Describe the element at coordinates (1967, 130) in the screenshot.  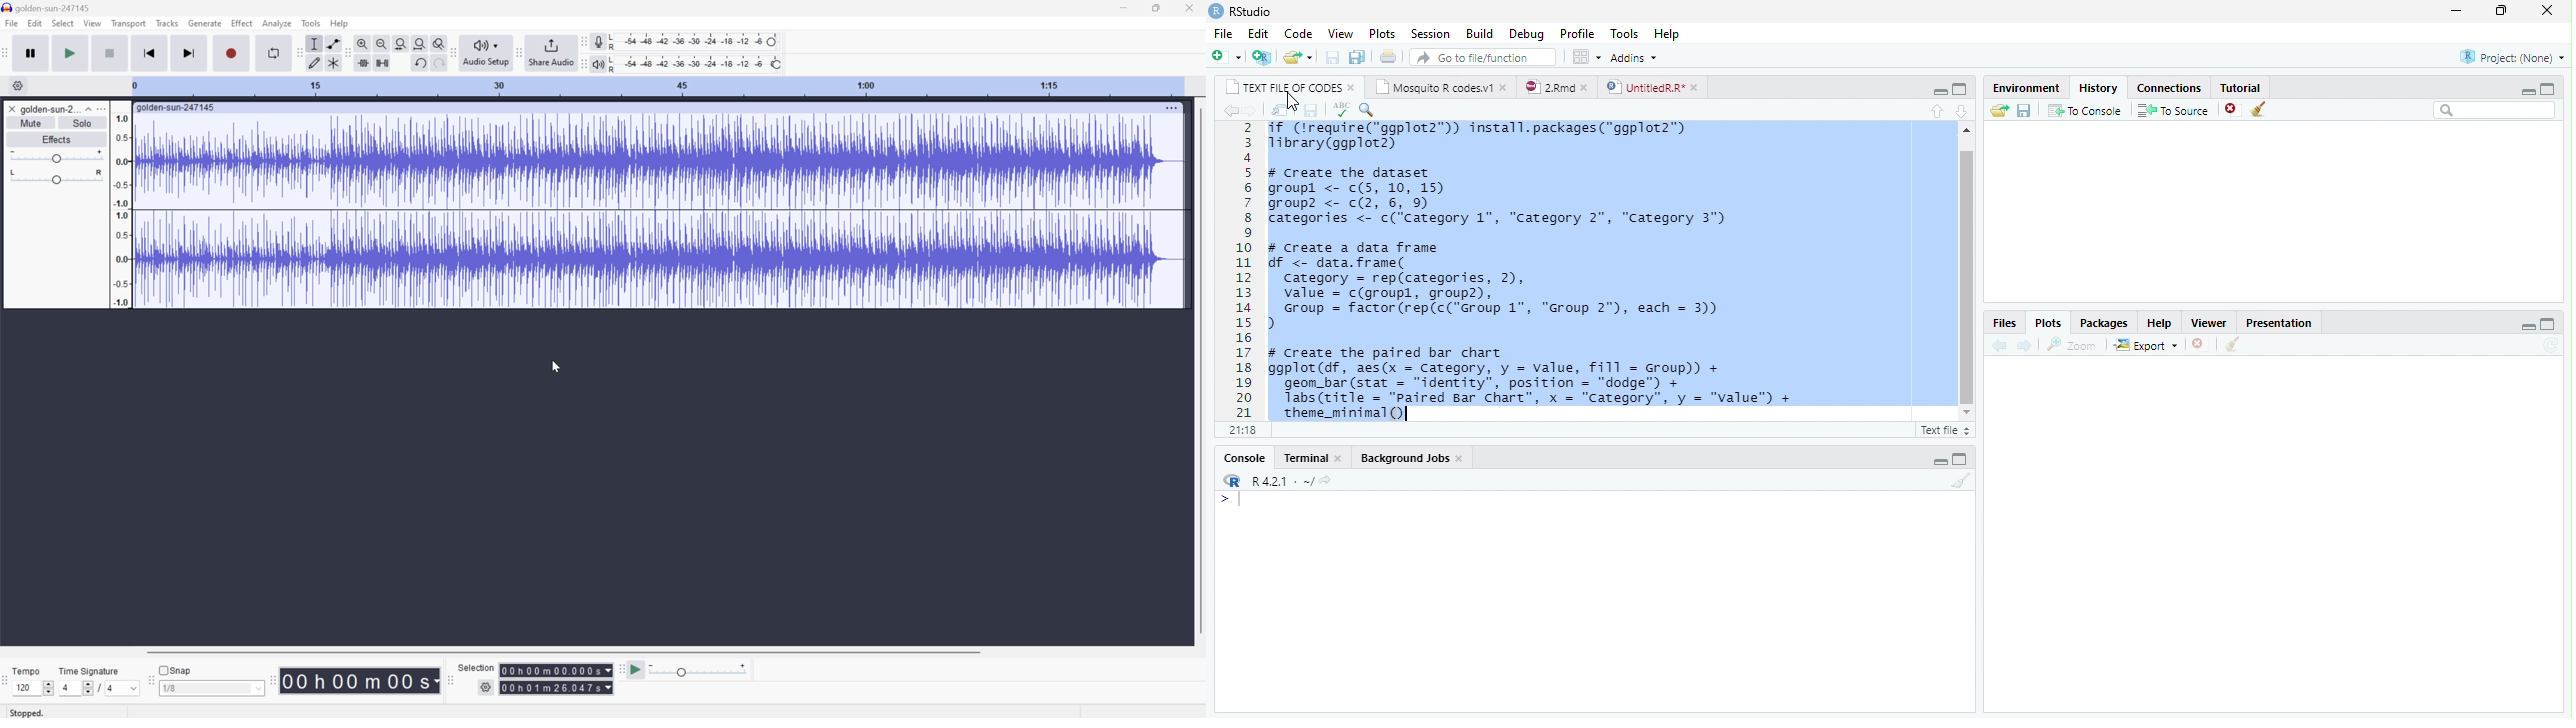
I see `scroll up` at that location.